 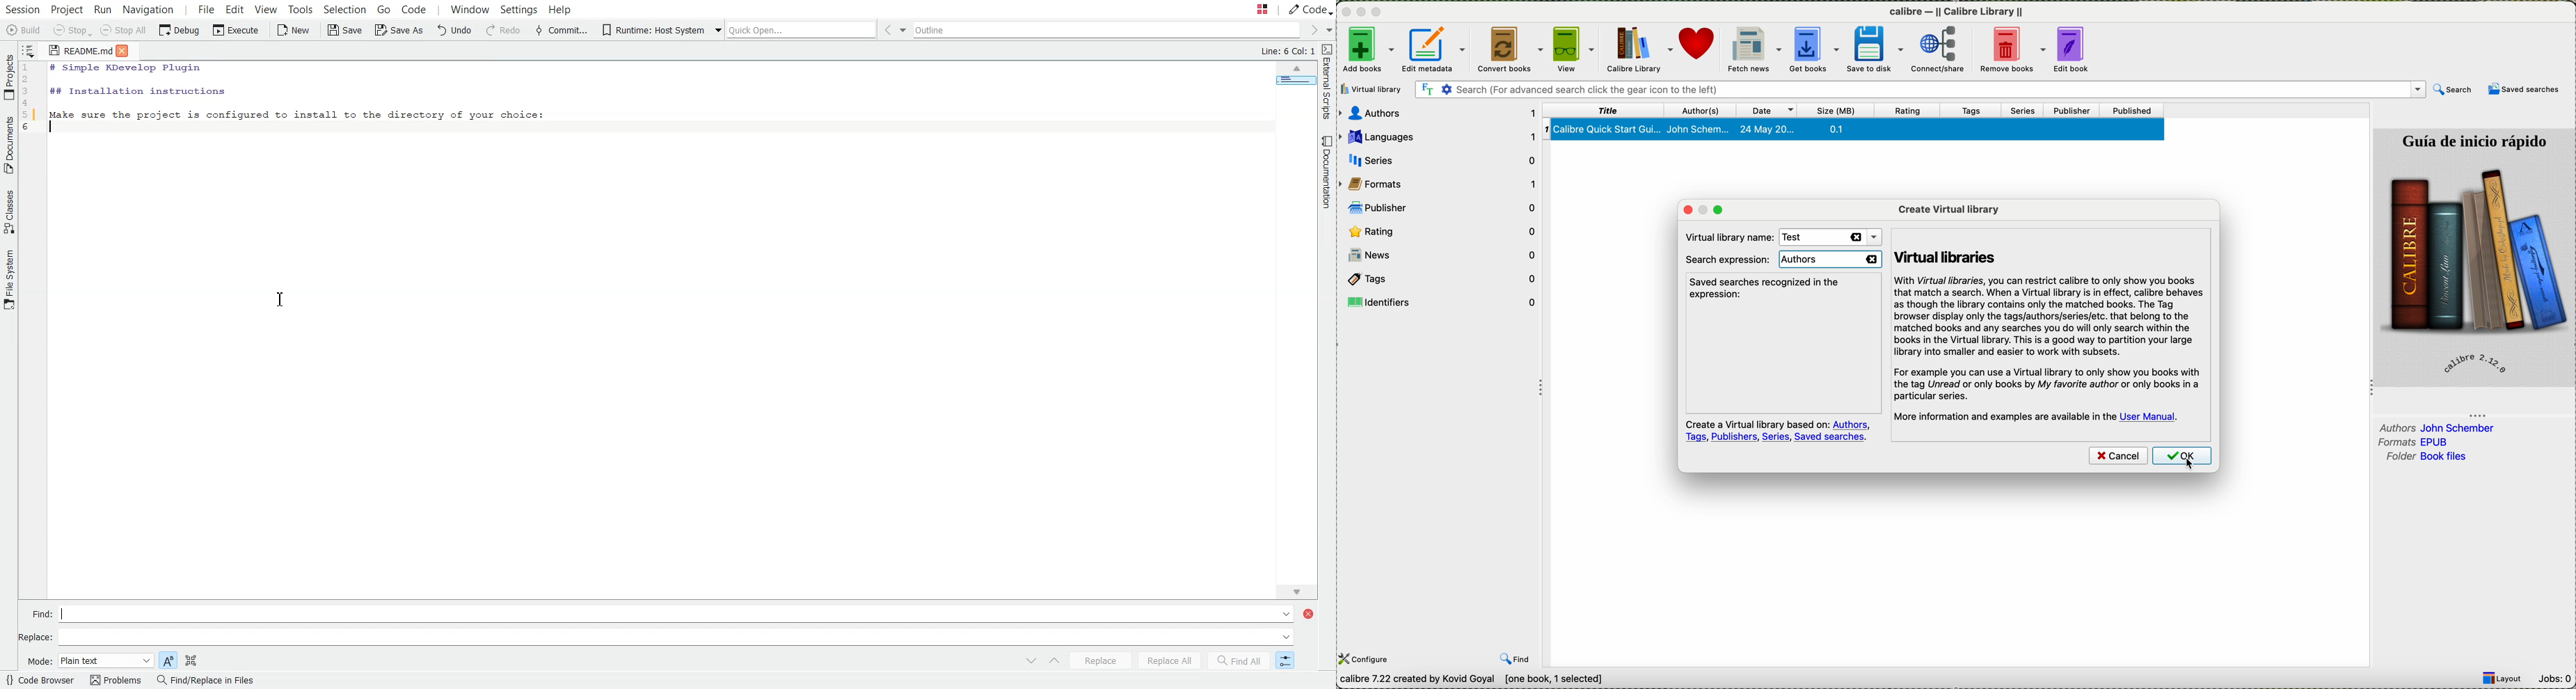 I want to click on get books, so click(x=1816, y=51).